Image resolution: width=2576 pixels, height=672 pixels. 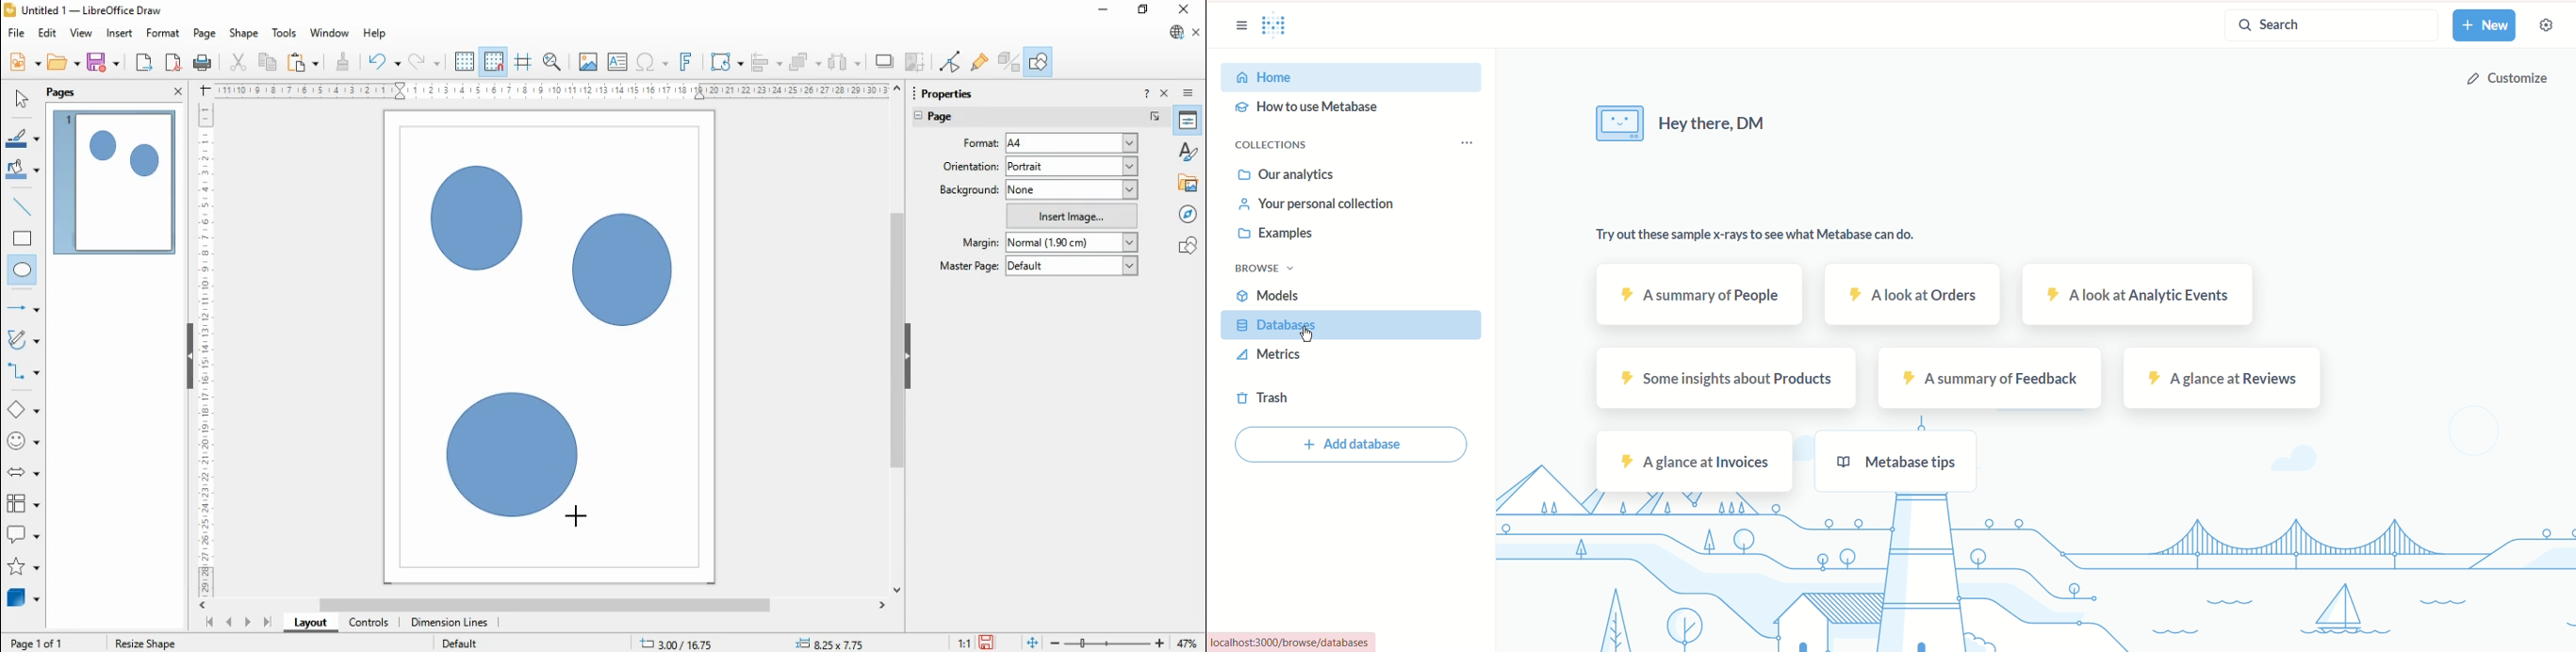 What do you see at coordinates (268, 61) in the screenshot?
I see `copy` at bounding box center [268, 61].